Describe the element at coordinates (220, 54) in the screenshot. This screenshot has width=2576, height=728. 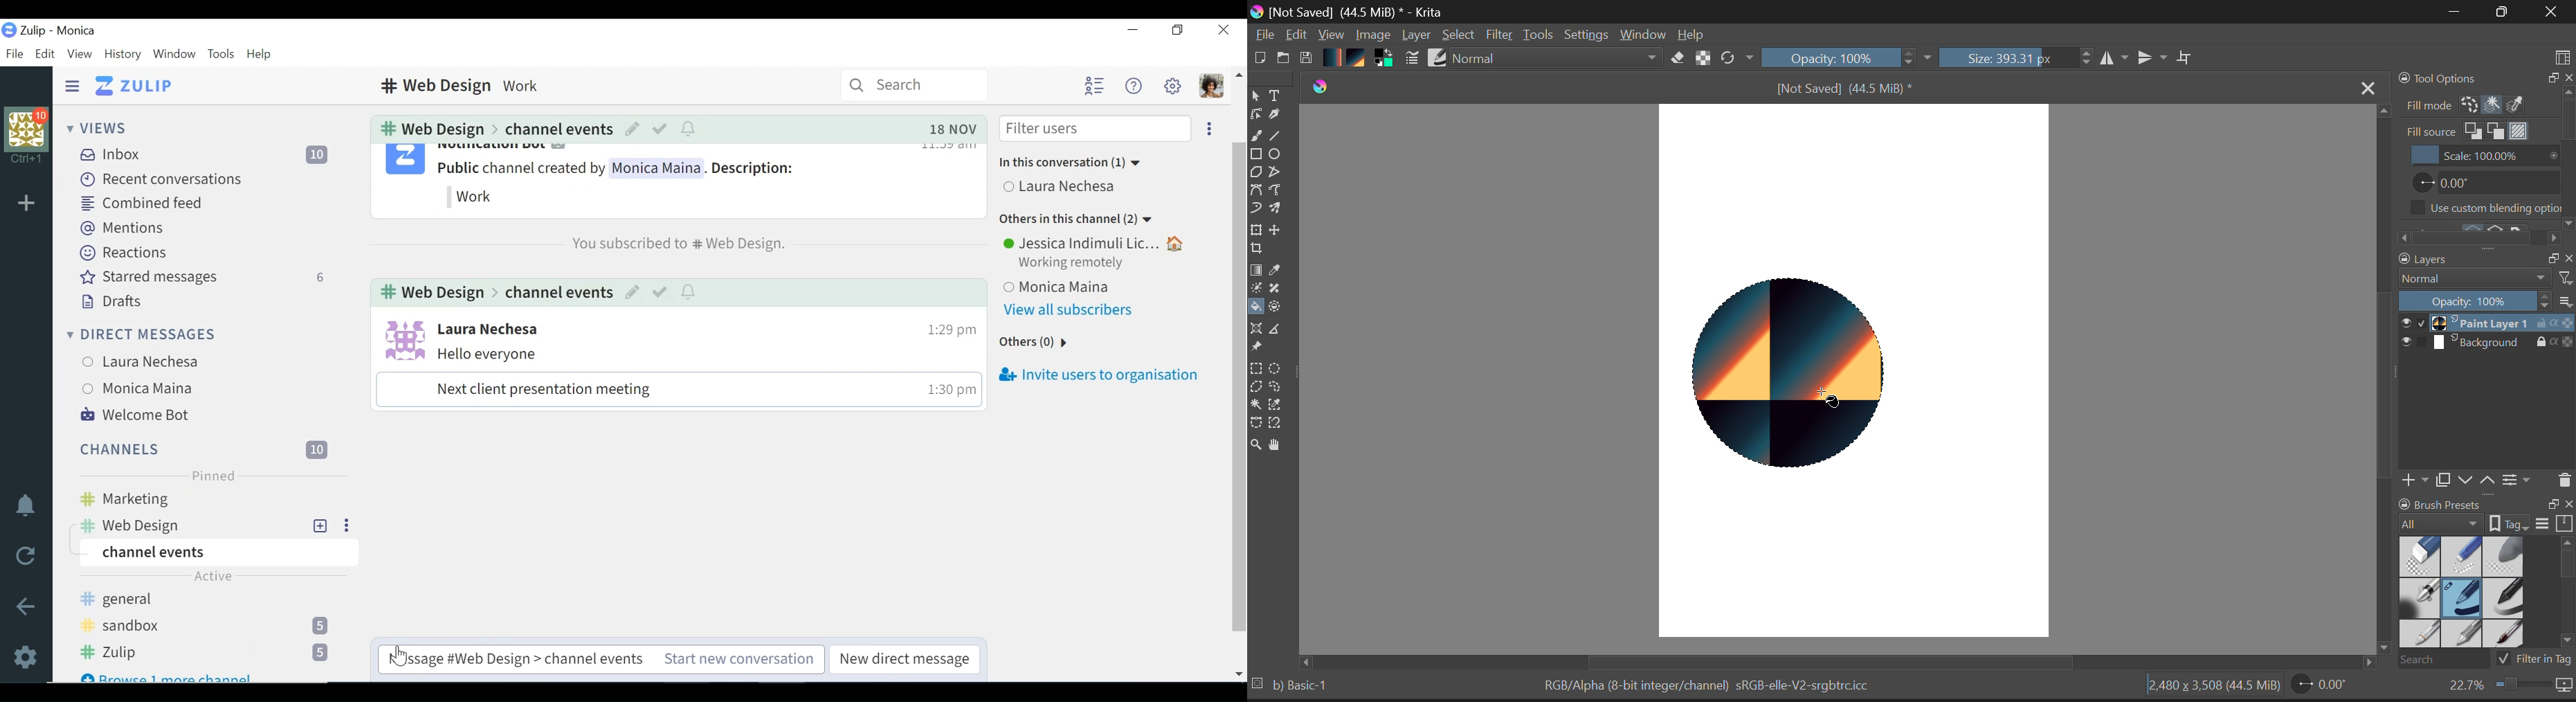
I see `Tools` at that location.